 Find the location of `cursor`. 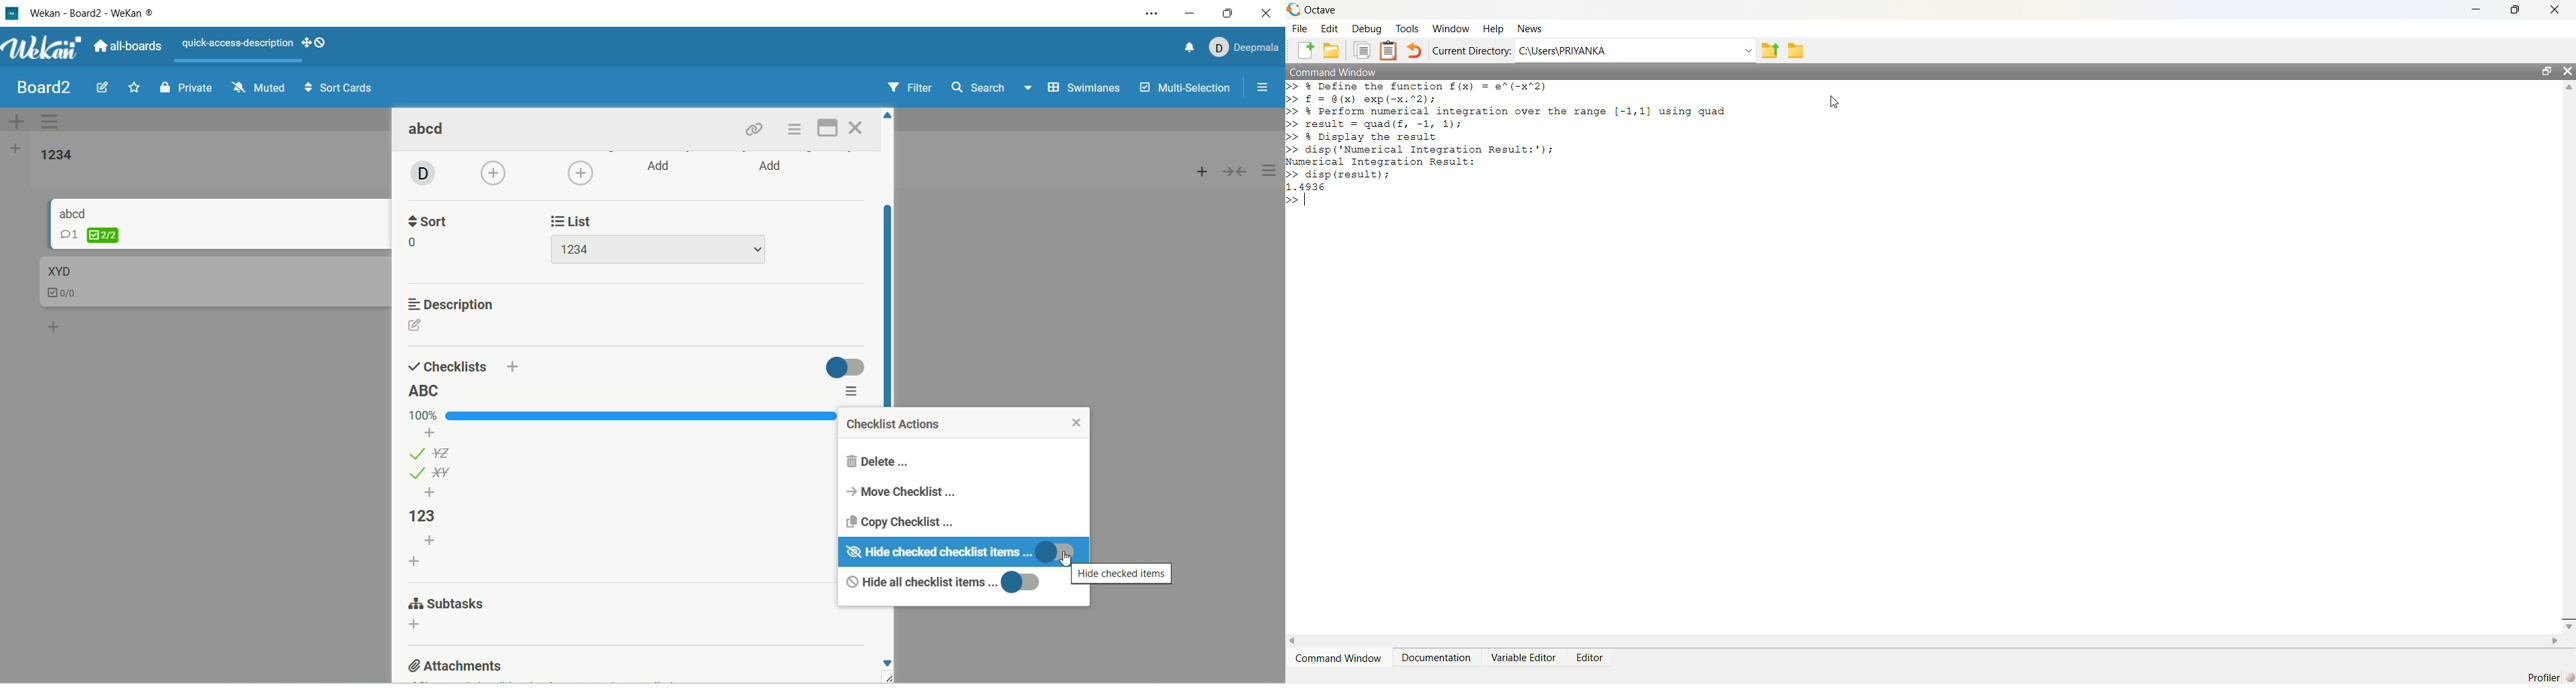

cursor is located at coordinates (1068, 560).